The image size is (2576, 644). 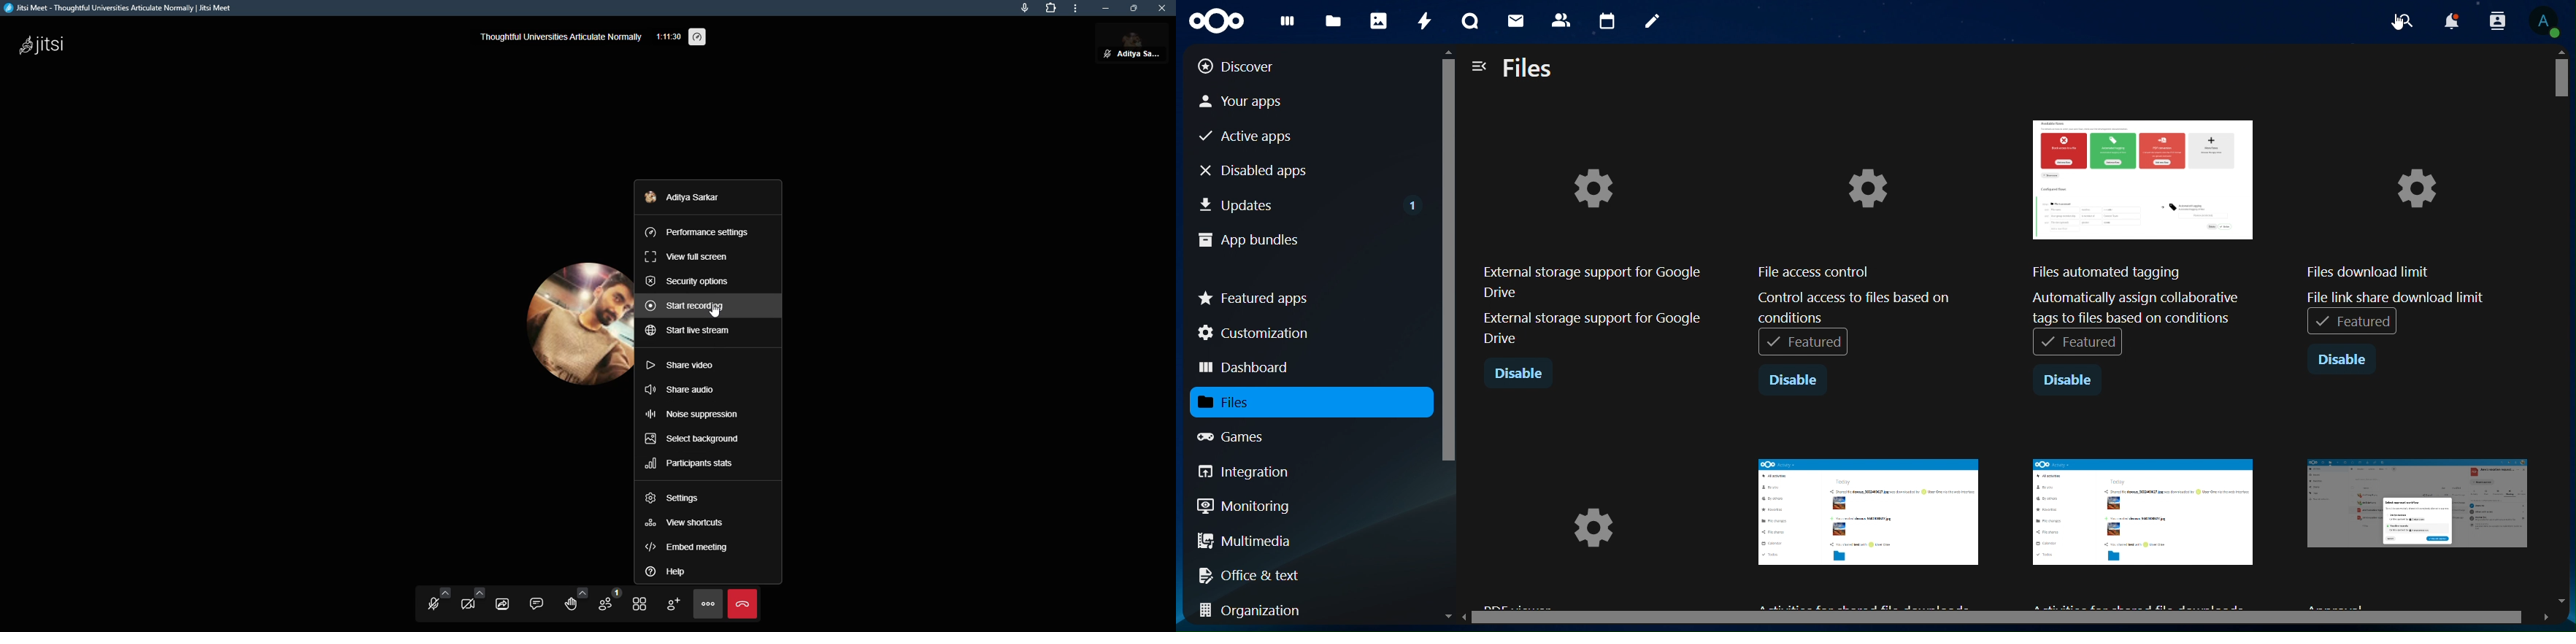 What do you see at coordinates (703, 230) in the screenshot?
I see `performance settings` at bounding box center [703, 230].